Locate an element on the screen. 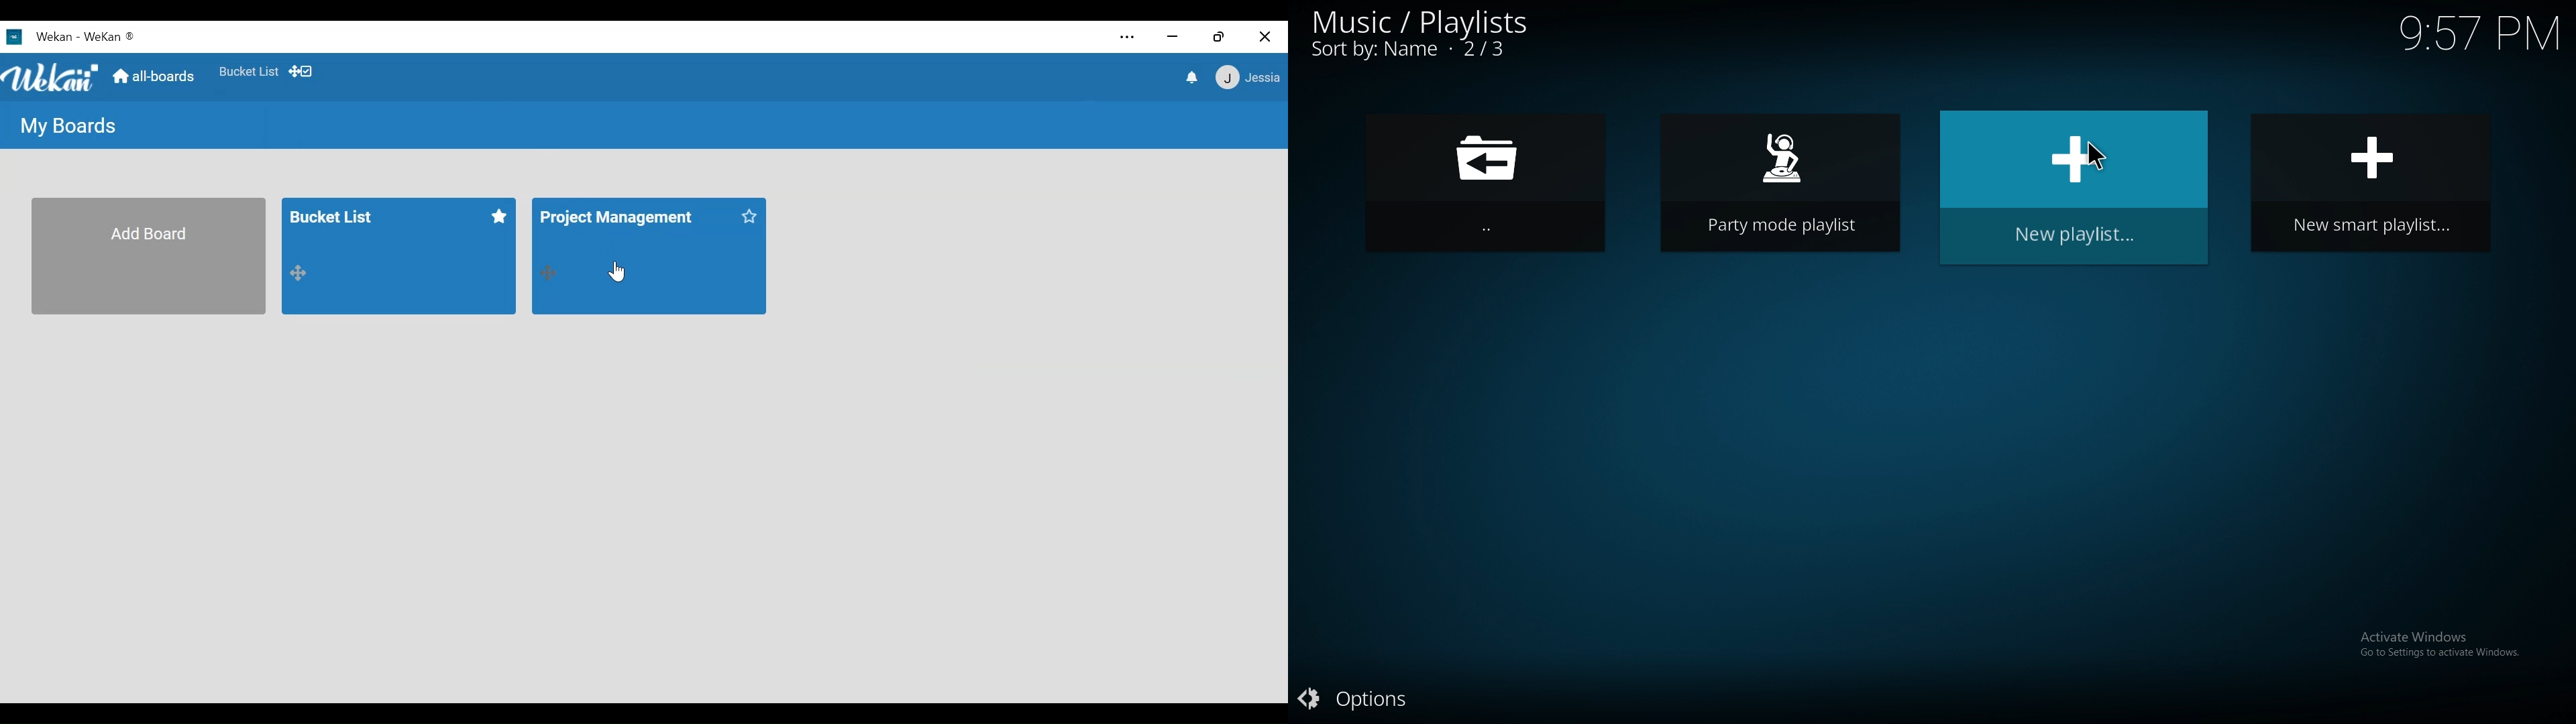 The width and height of the screenshot is (2576, 728). options is located at coordinates (1363, 701).